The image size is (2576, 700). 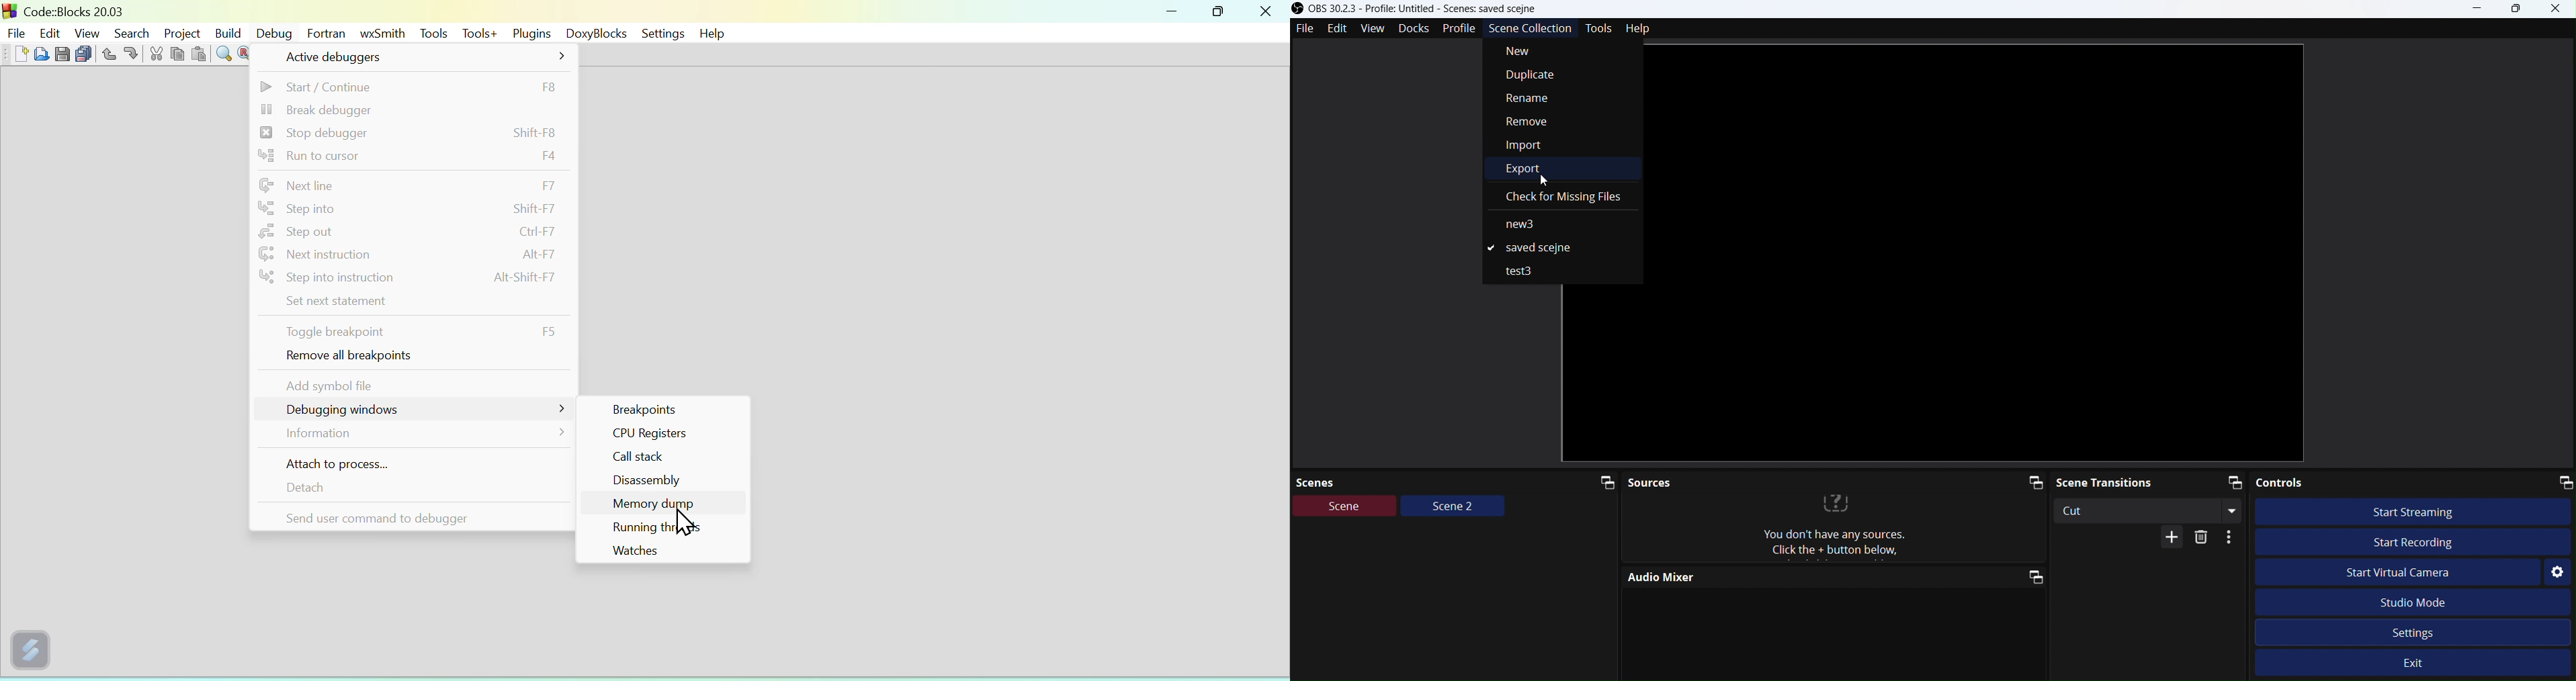 What do you see at coordinates (245, 54) in the screenshot?
I see `replace` at bounding box center [245, 54].